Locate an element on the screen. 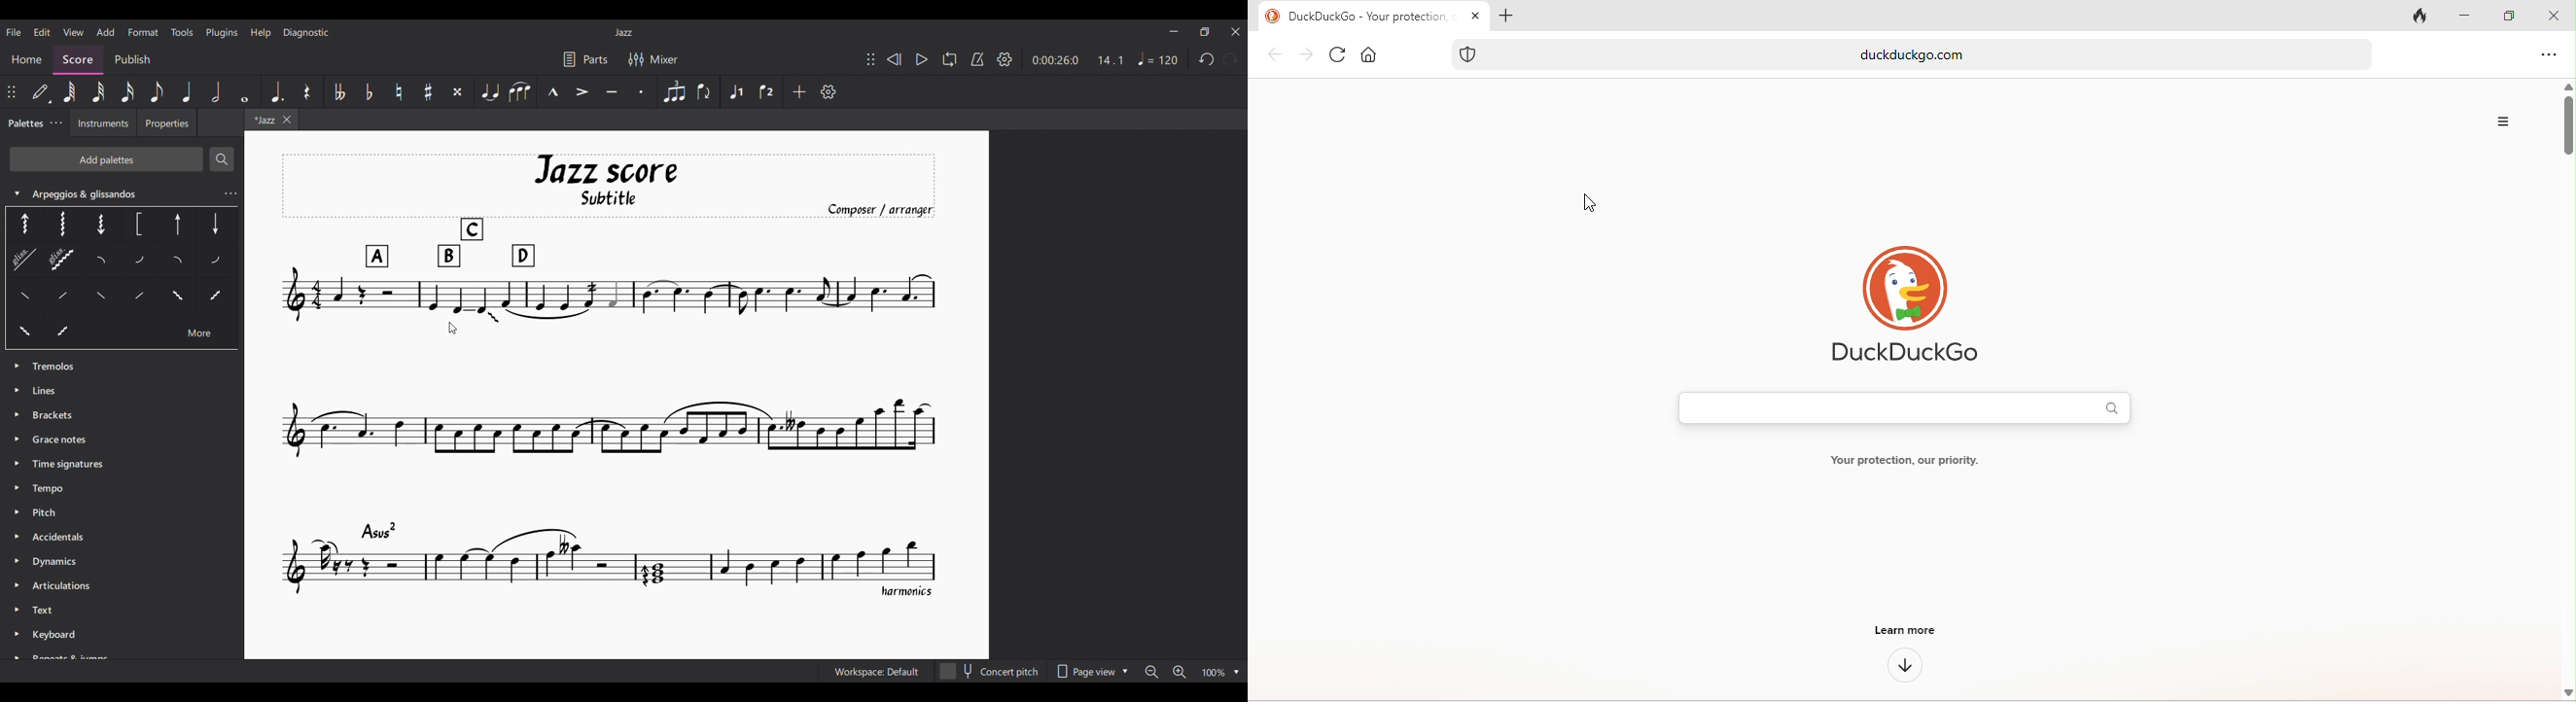  Loop playback is located at coordinates (950, 59).